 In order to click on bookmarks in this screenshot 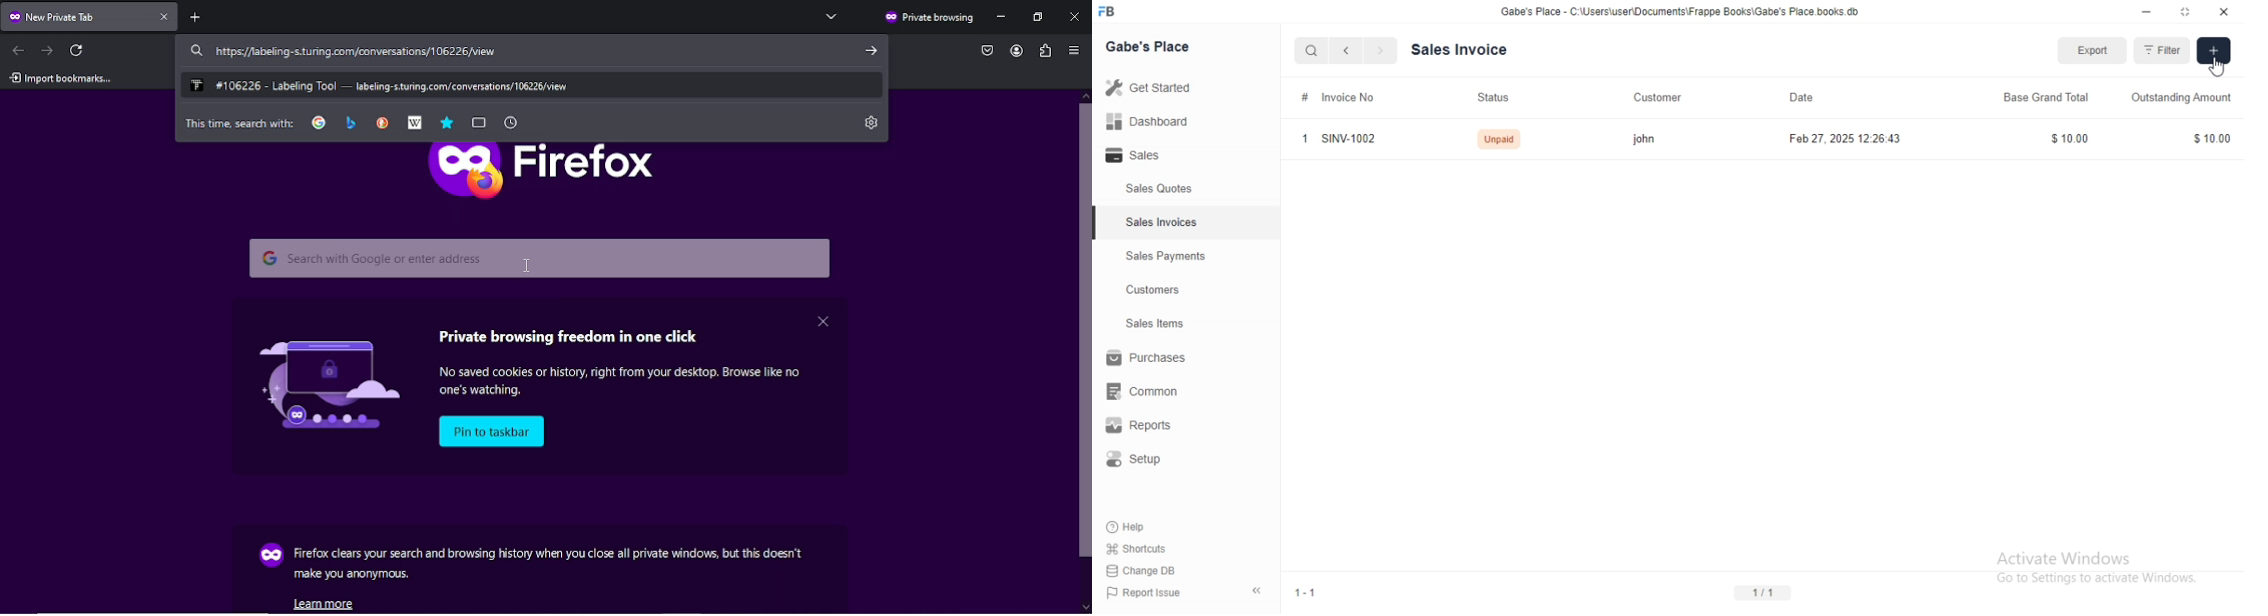, I will do `click(446, 122)`.